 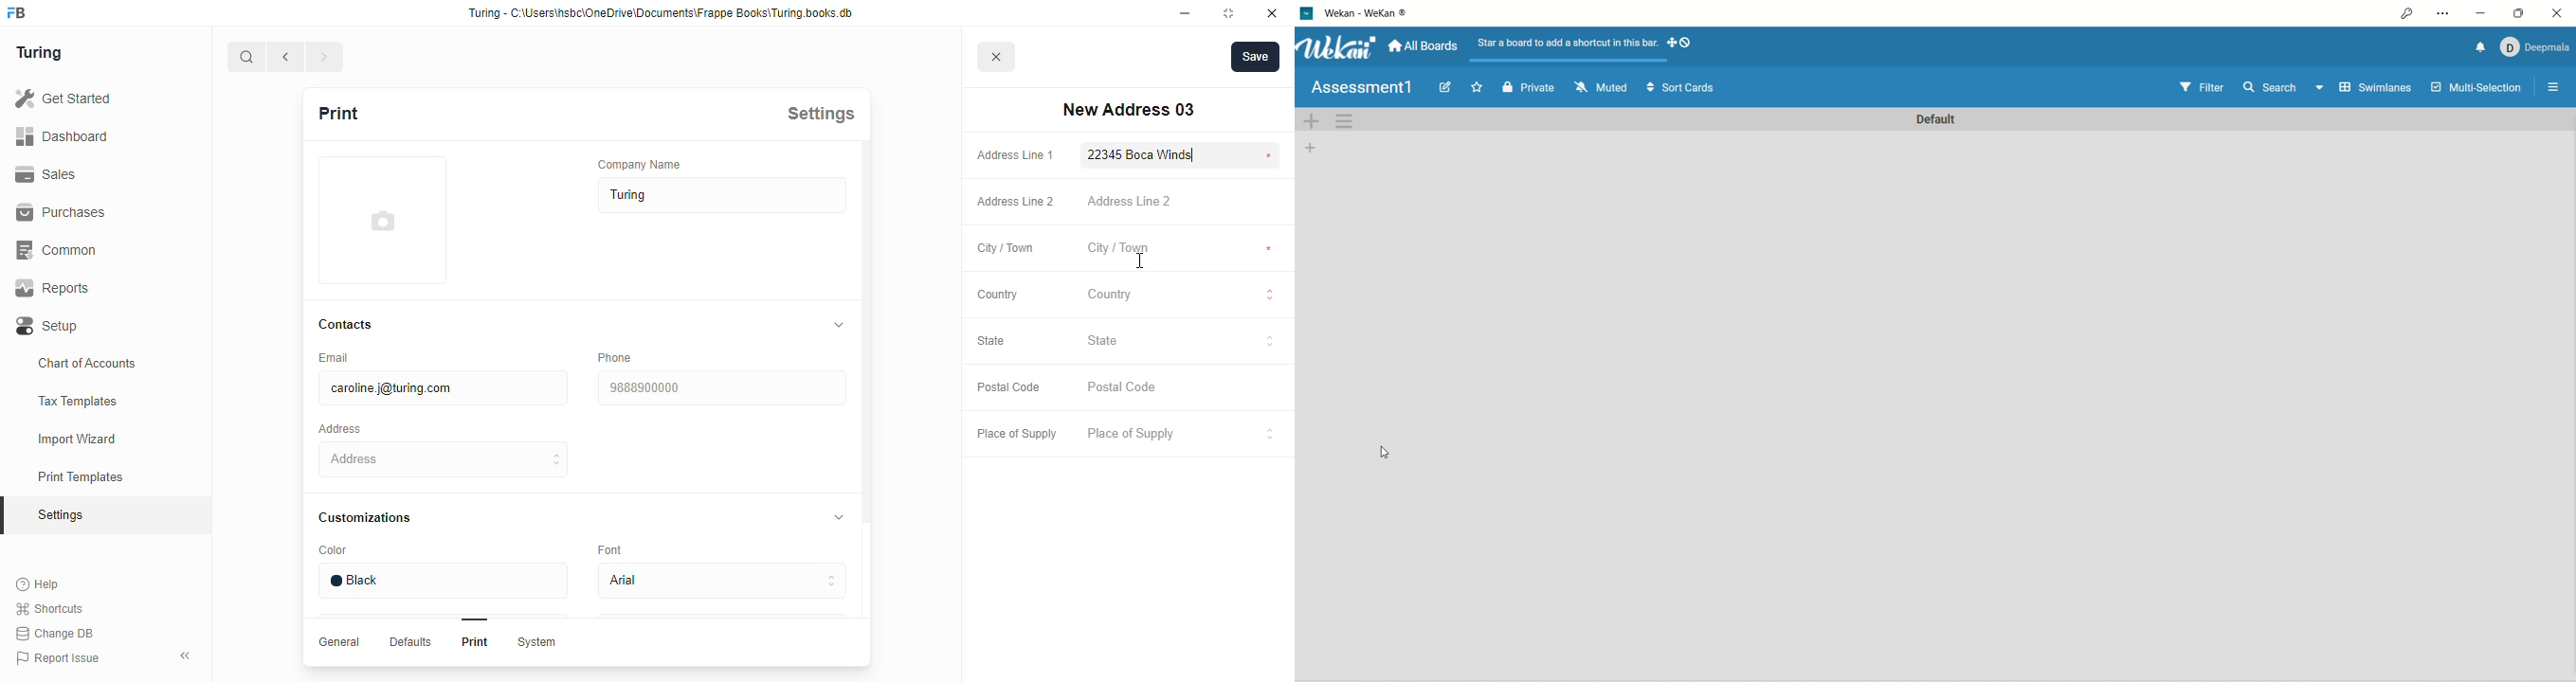 I want to click on address line 2, so click(x=1129, y=200).